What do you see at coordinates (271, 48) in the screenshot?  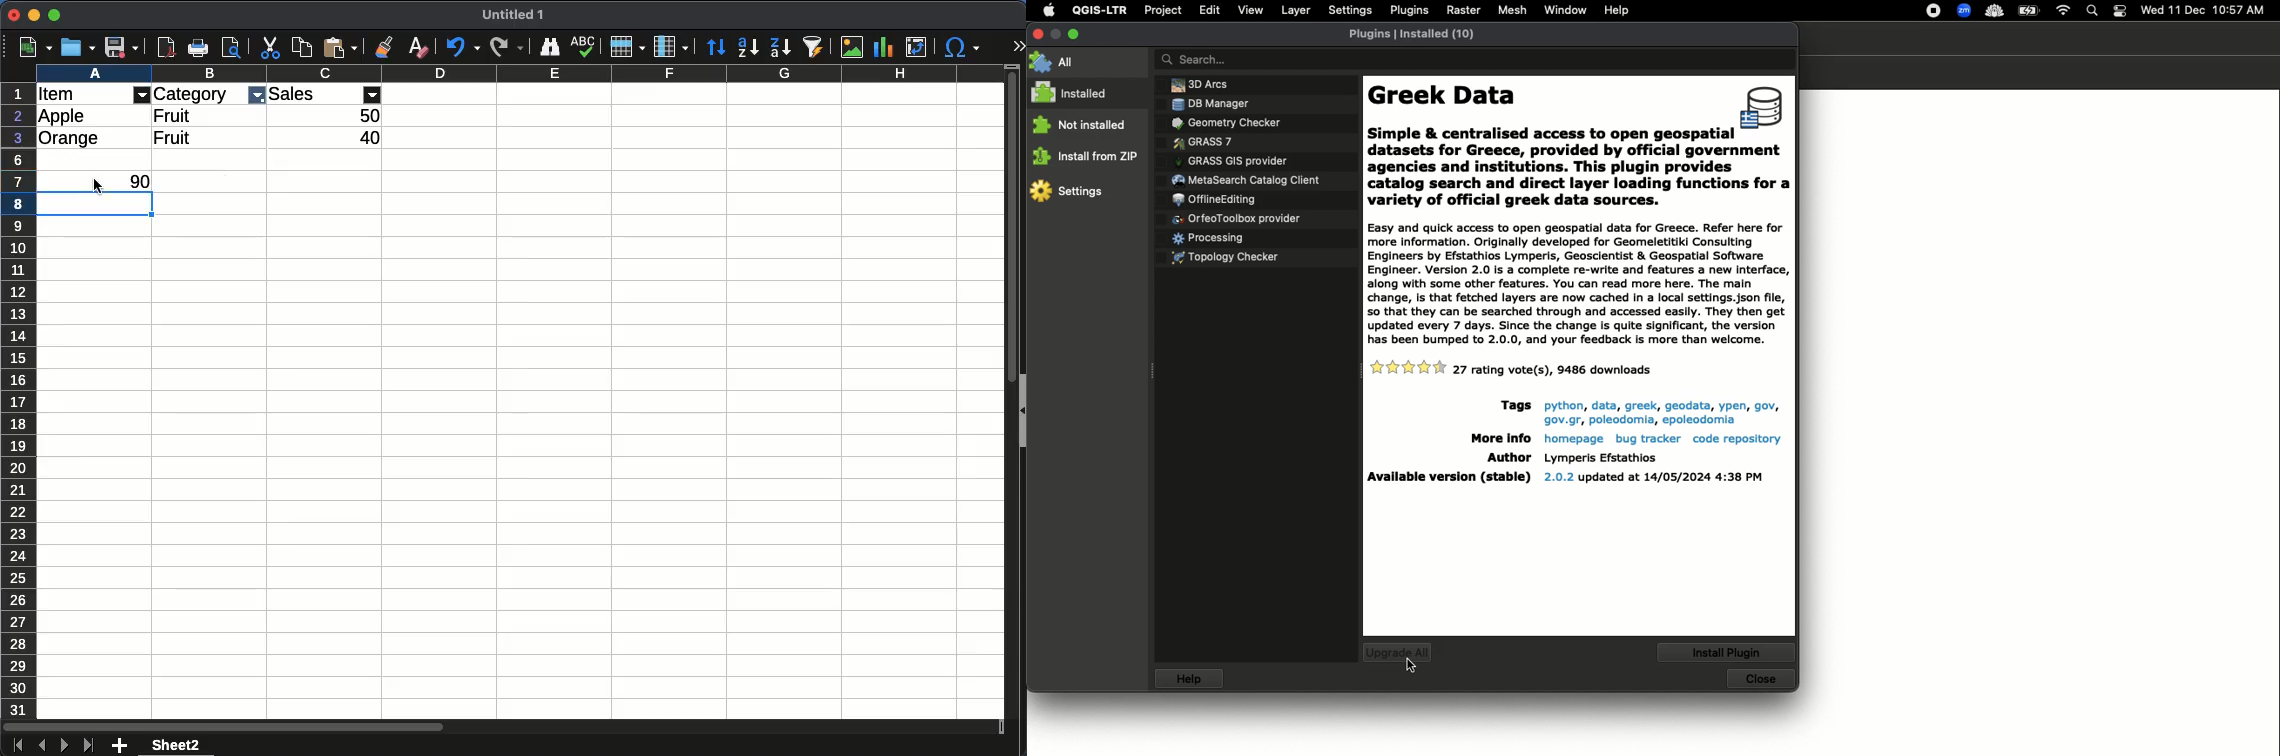 I see `cut` at bounding box center [271, 48].